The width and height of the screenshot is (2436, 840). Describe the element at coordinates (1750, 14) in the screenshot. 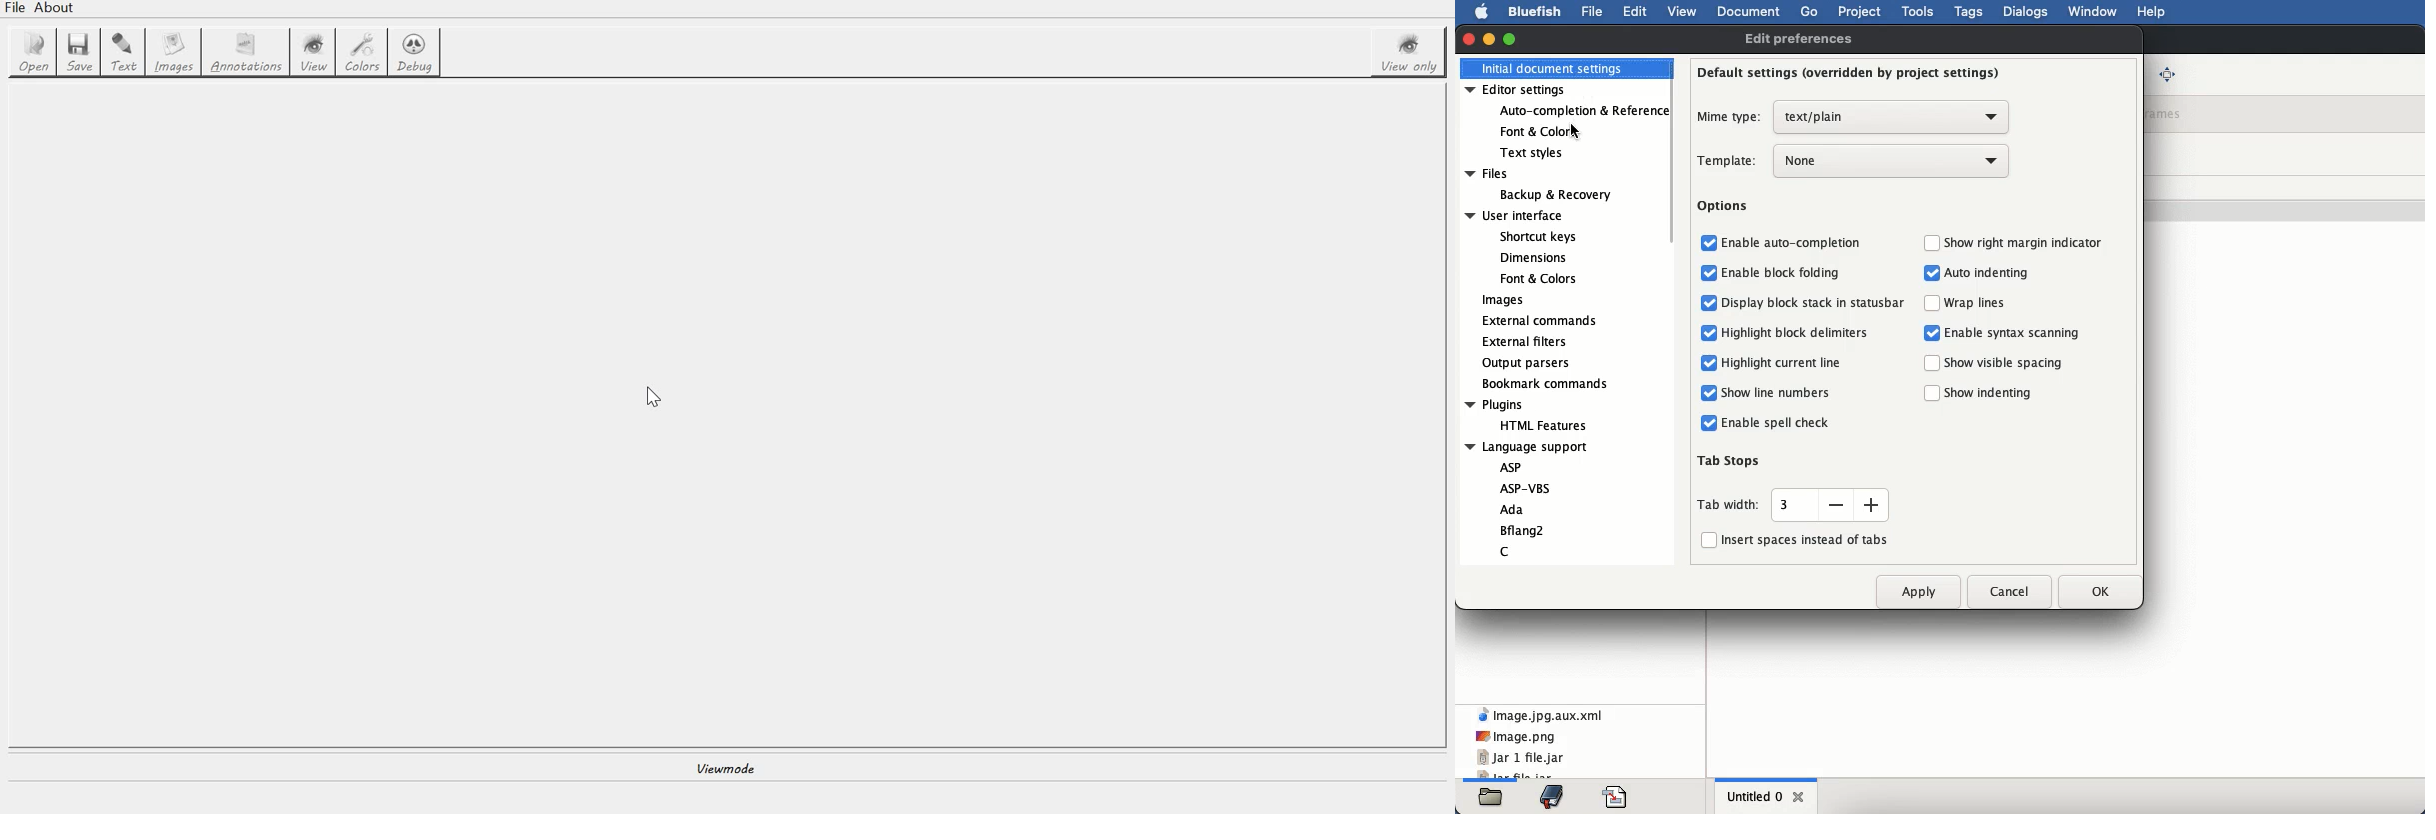

I see `document` at that location.